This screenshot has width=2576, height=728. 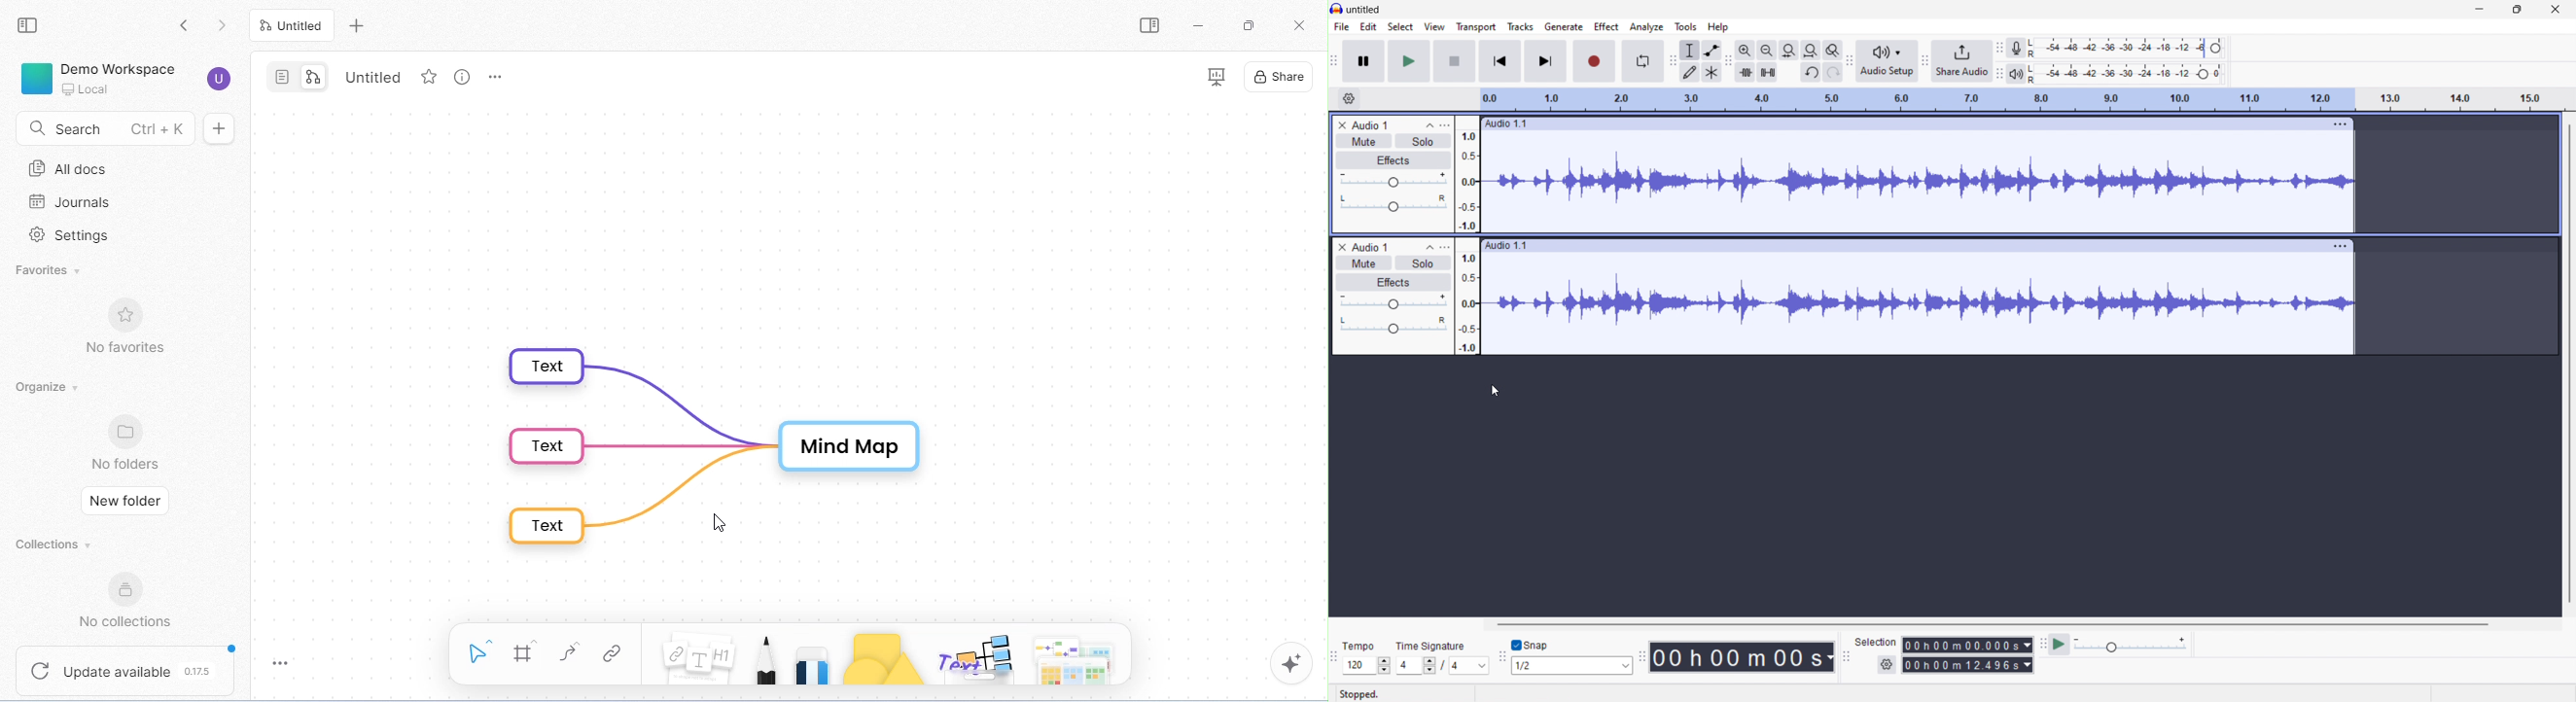 I want to click on others, so click(x=973, y=661).